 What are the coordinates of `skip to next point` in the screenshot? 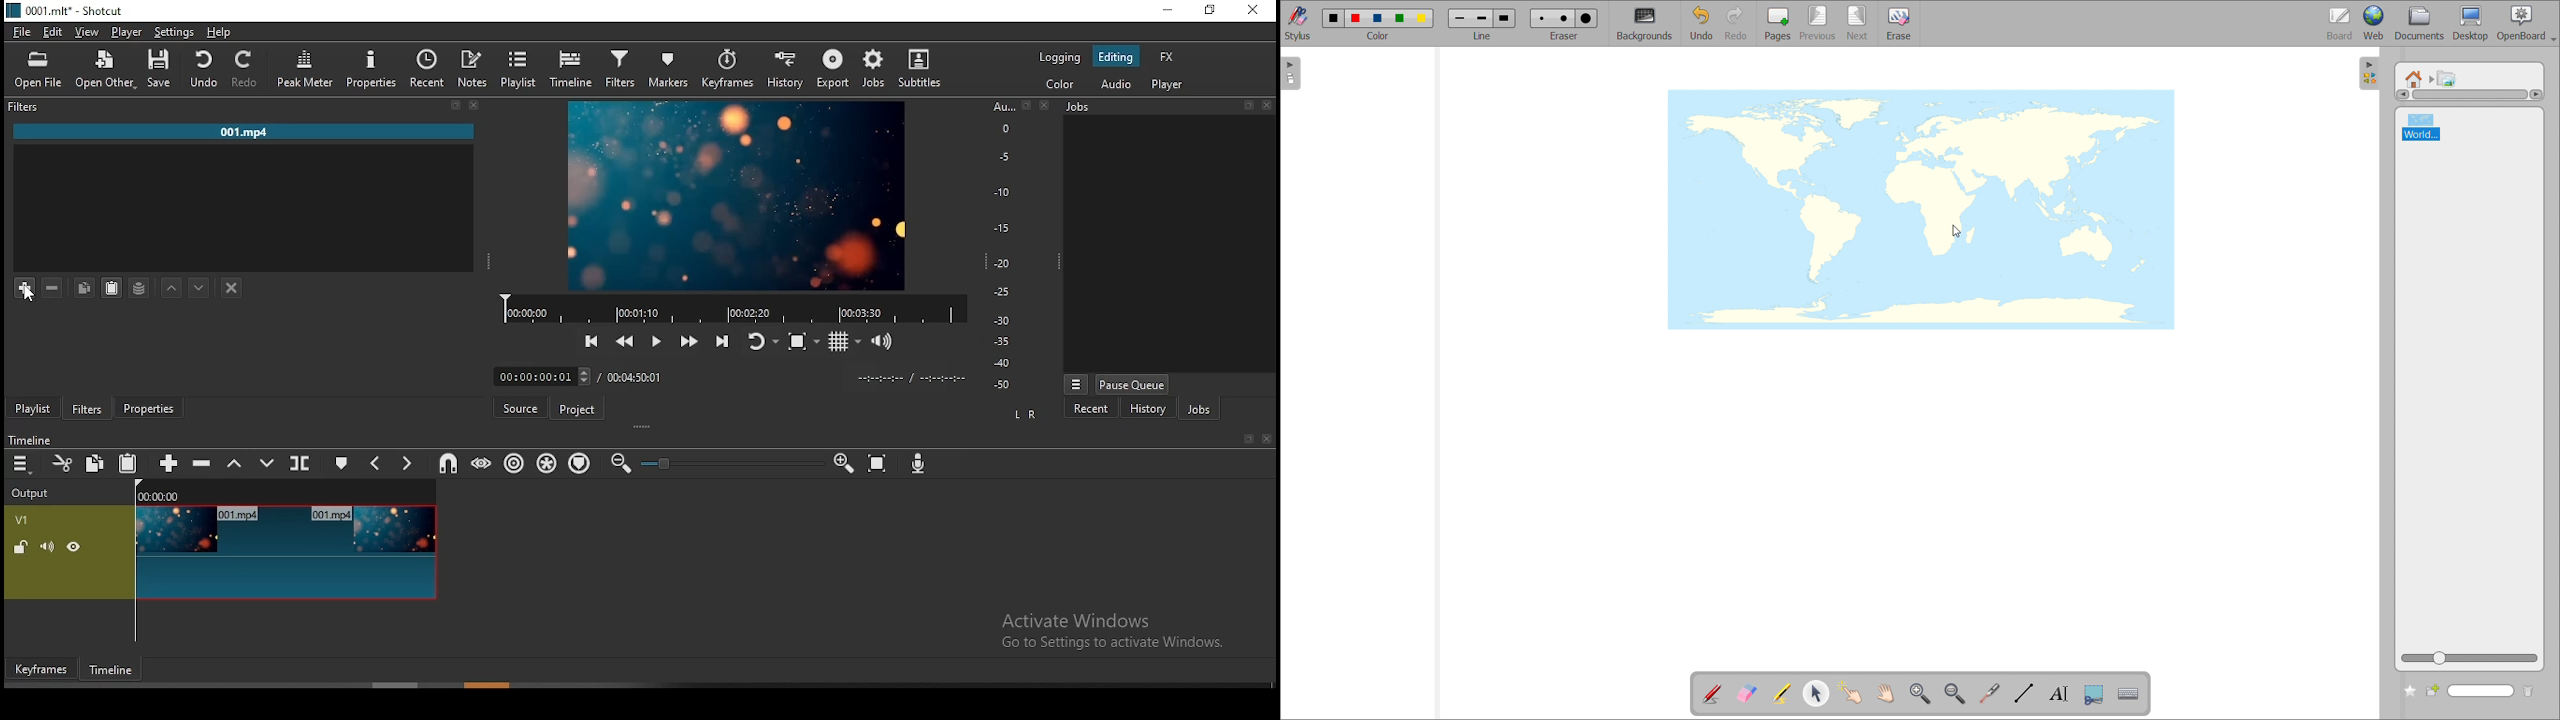 It's located at (723, 334).